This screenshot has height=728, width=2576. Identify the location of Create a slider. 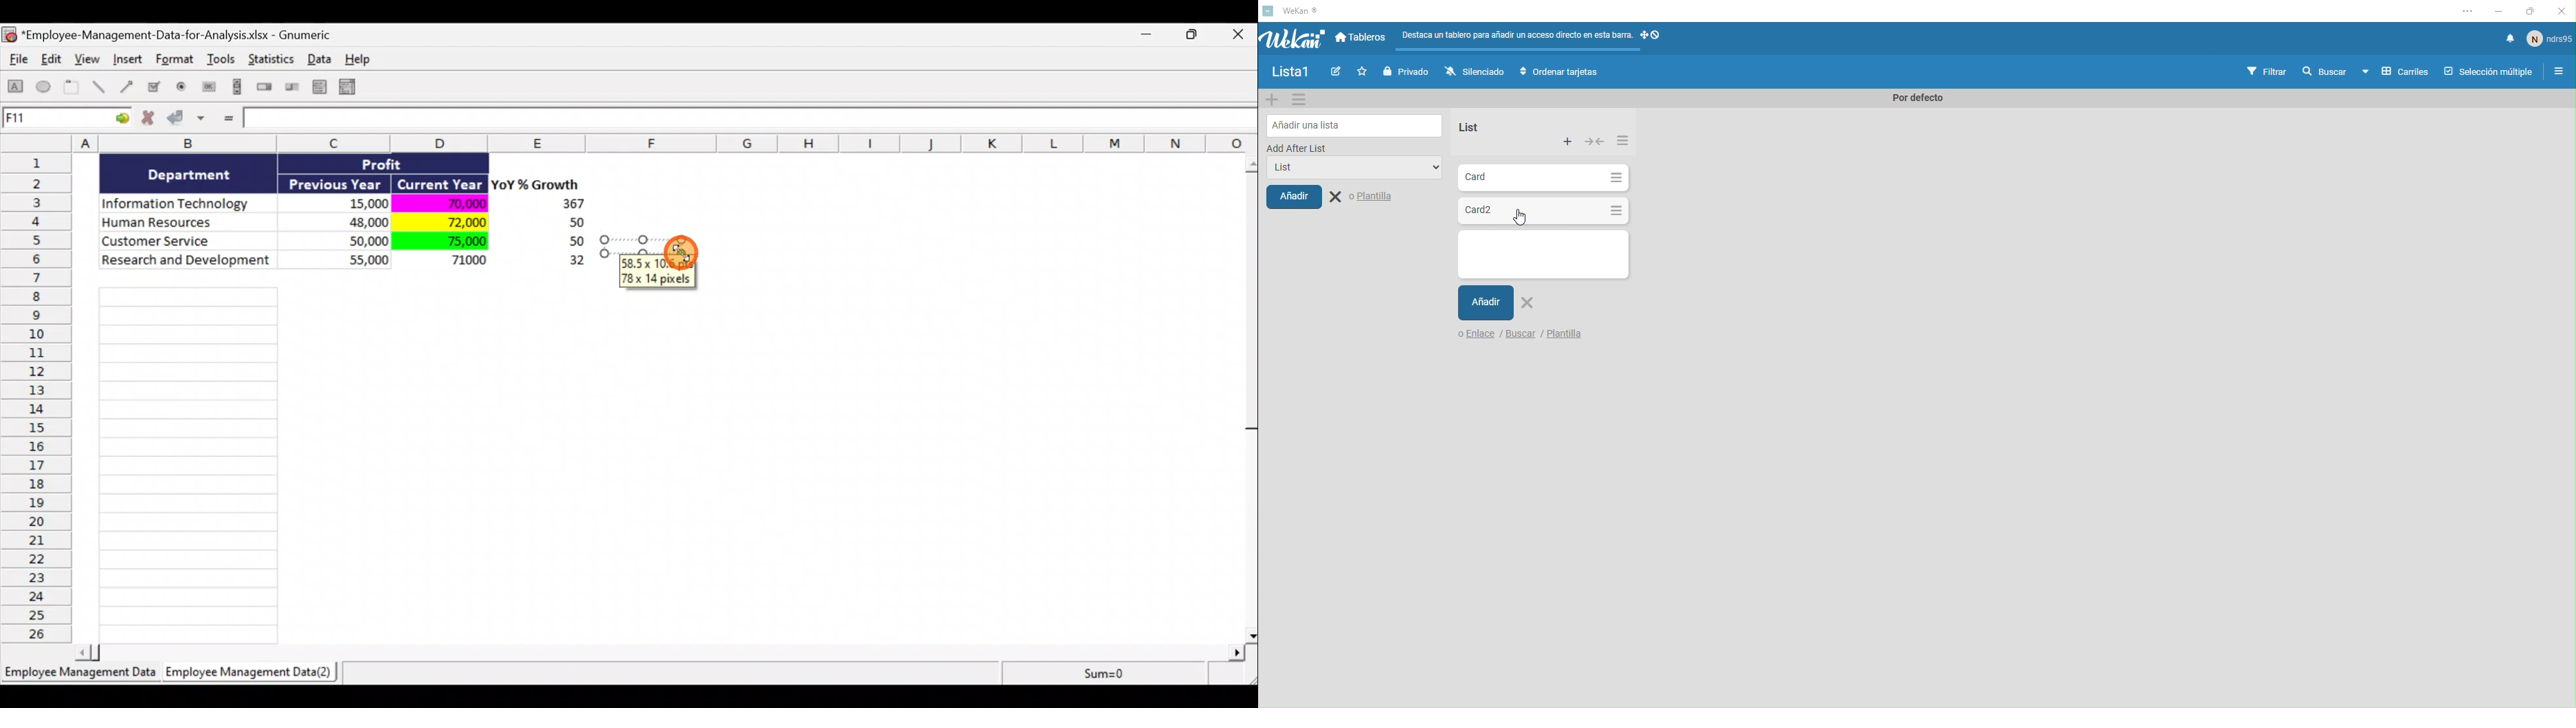
(290, 89).